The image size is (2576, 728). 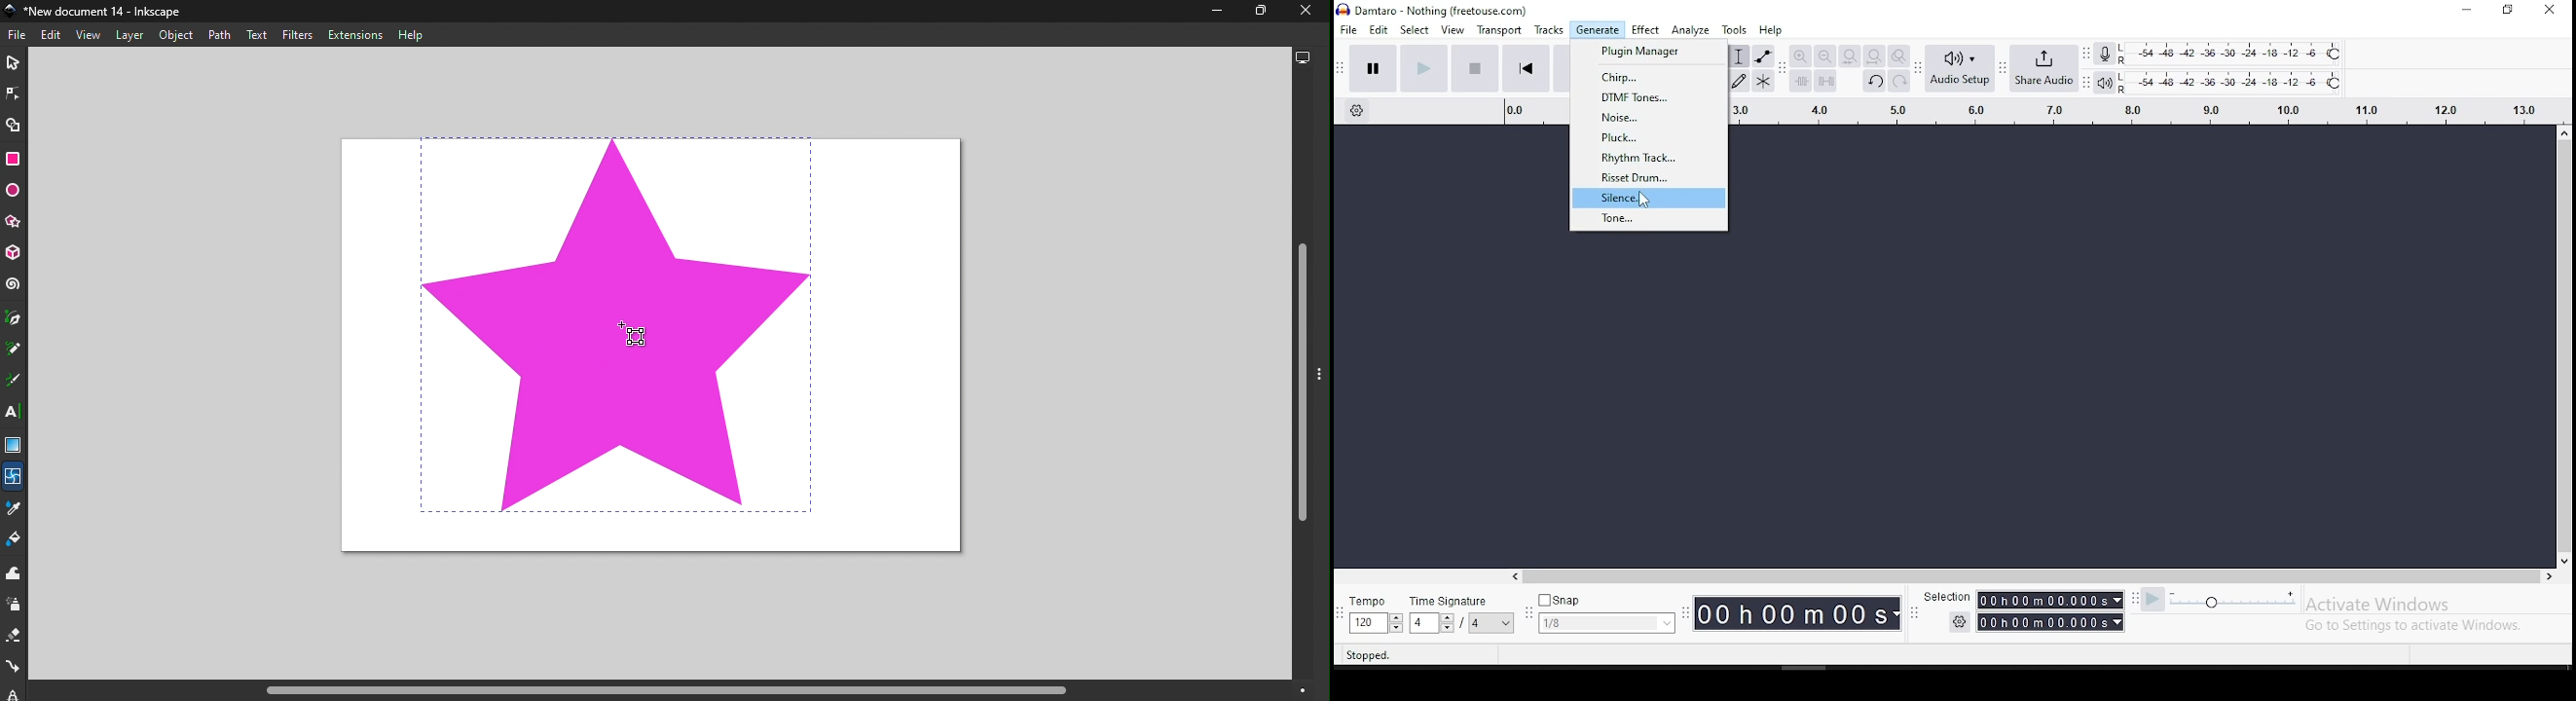 What do you see at coordinates (1648, 220) in the screenshot?
I see `tone` at bounding box center [1648, 220].